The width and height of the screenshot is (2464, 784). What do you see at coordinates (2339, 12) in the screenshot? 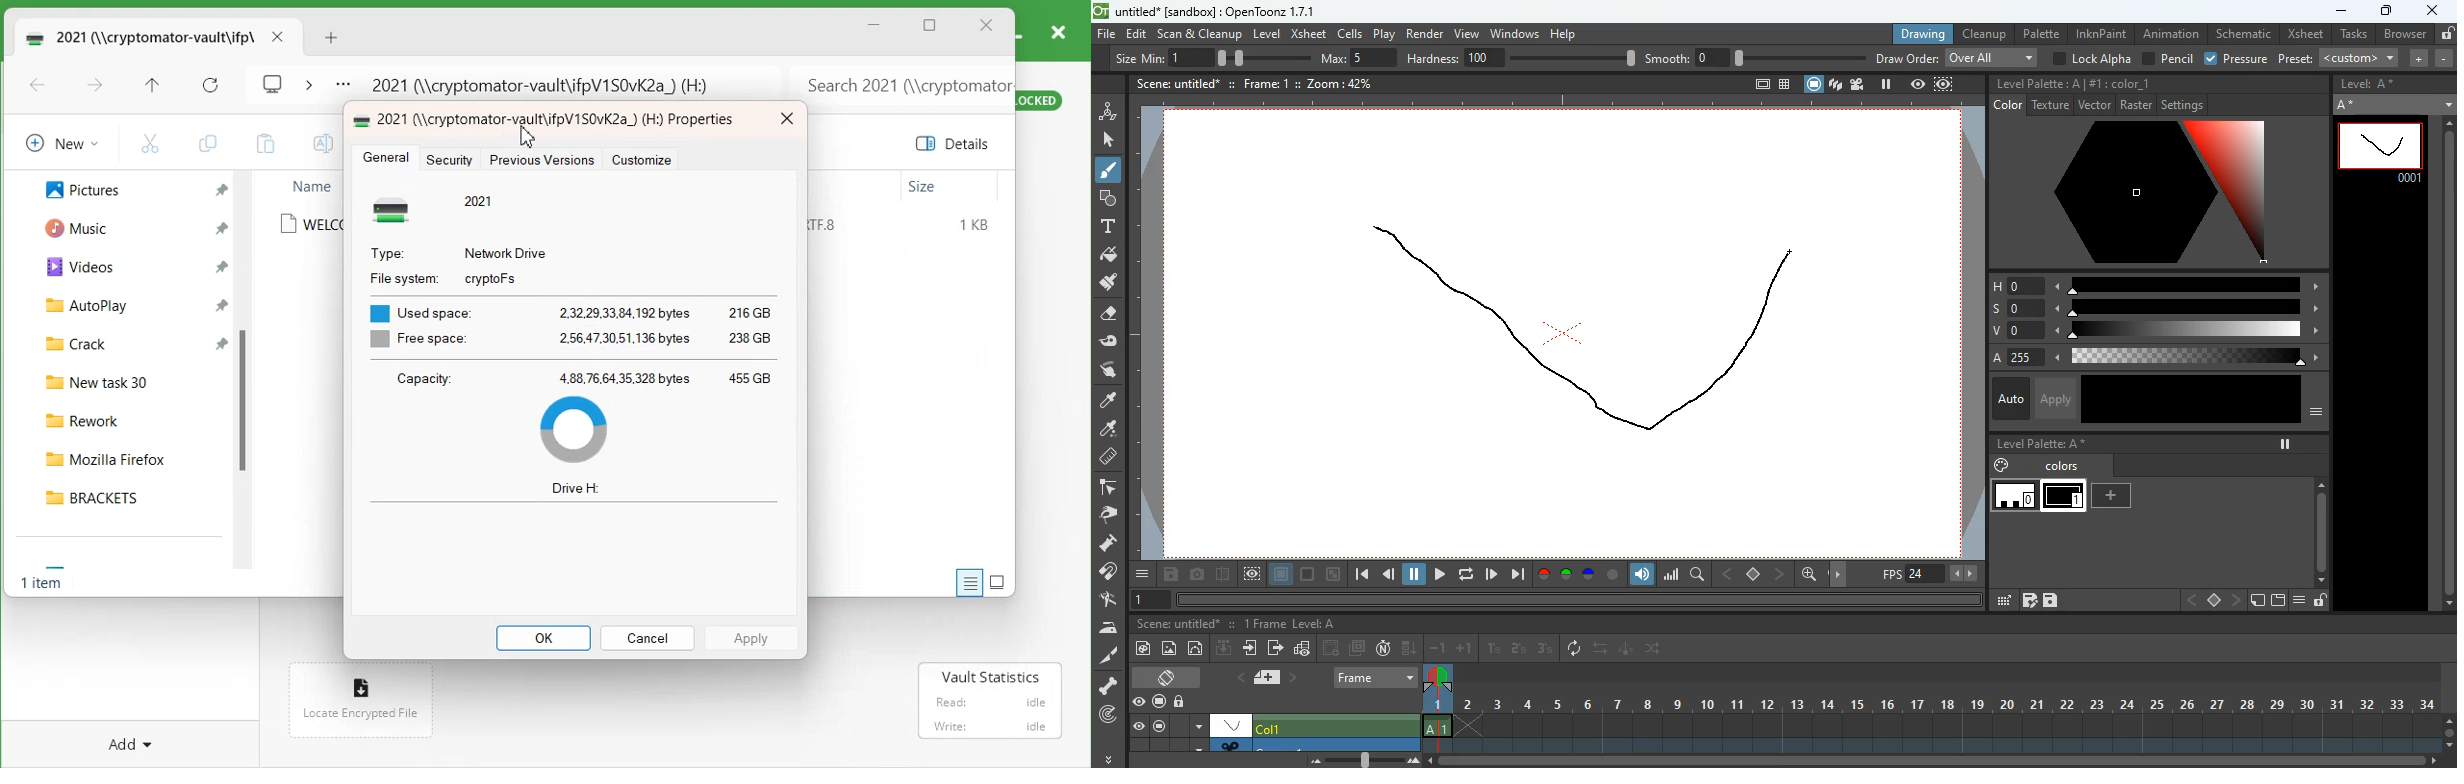
I see `minimize` at bounding box center [2339, 12].